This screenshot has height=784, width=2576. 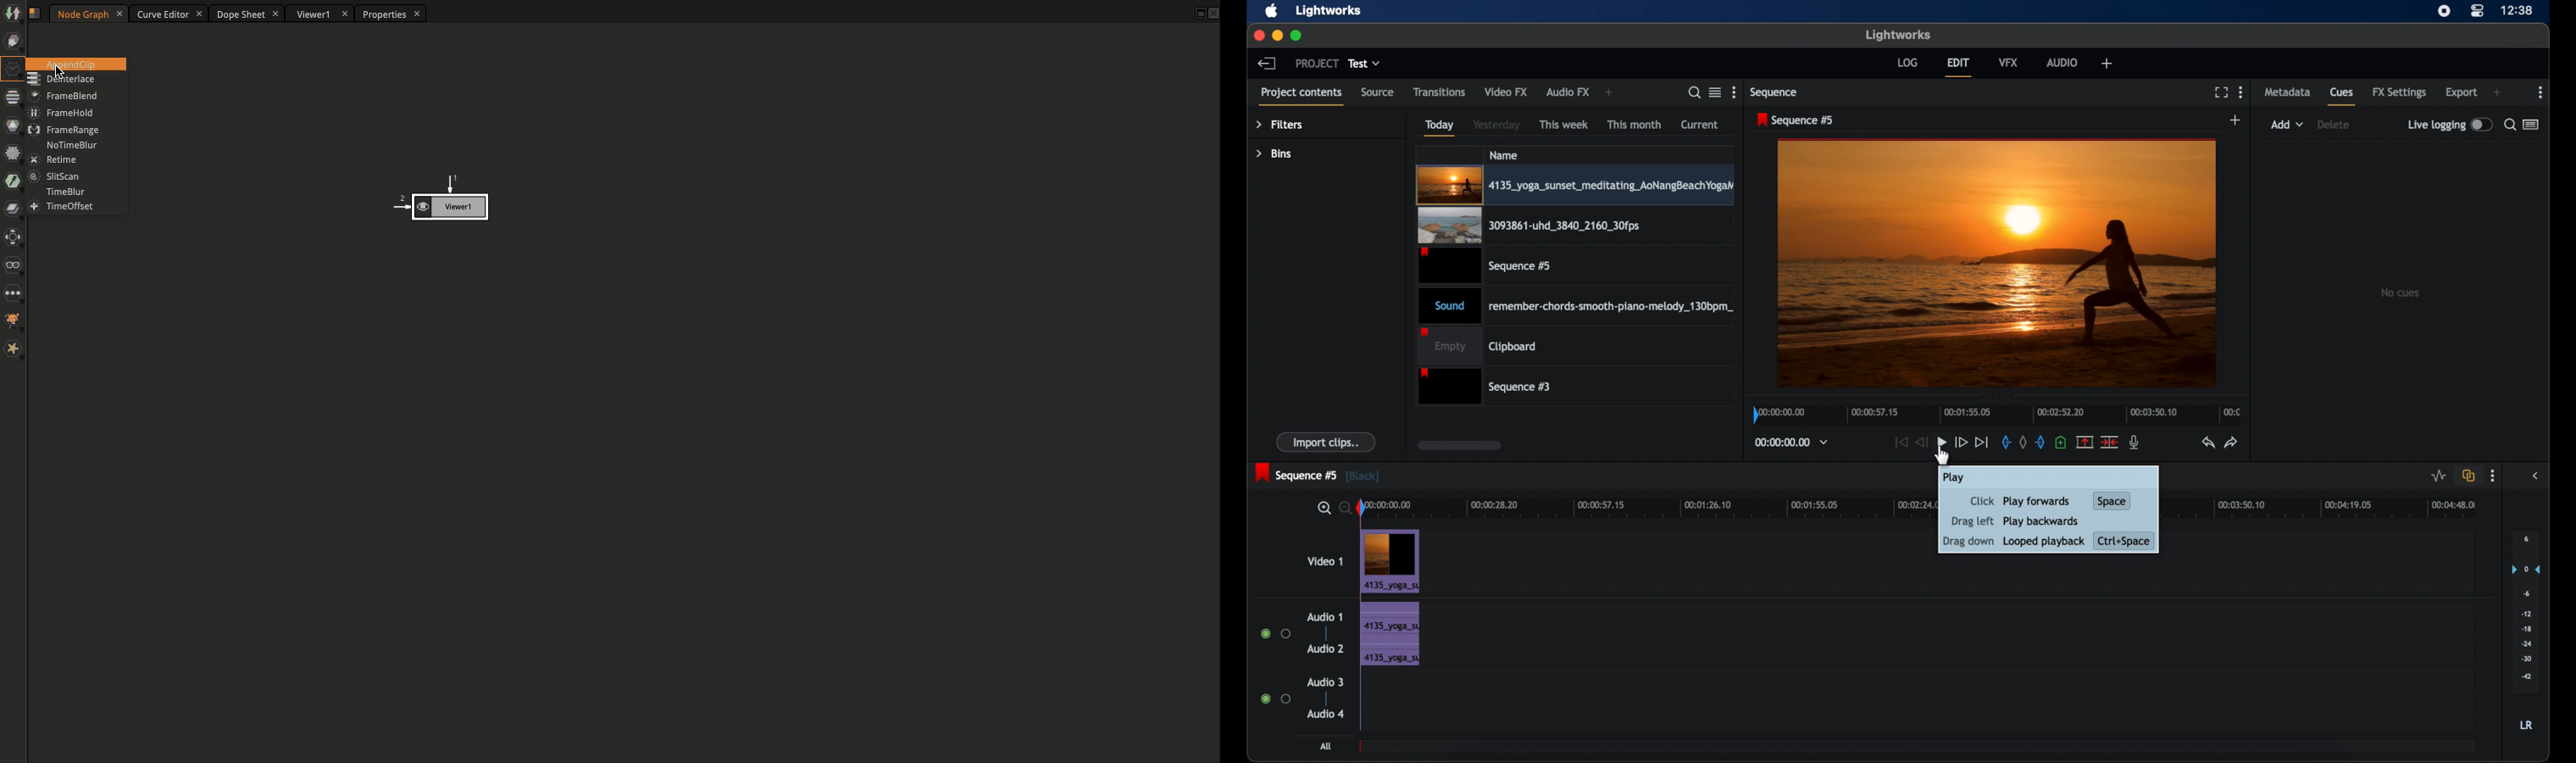 I want to click on lightworks, so click(x=1898, y=35).